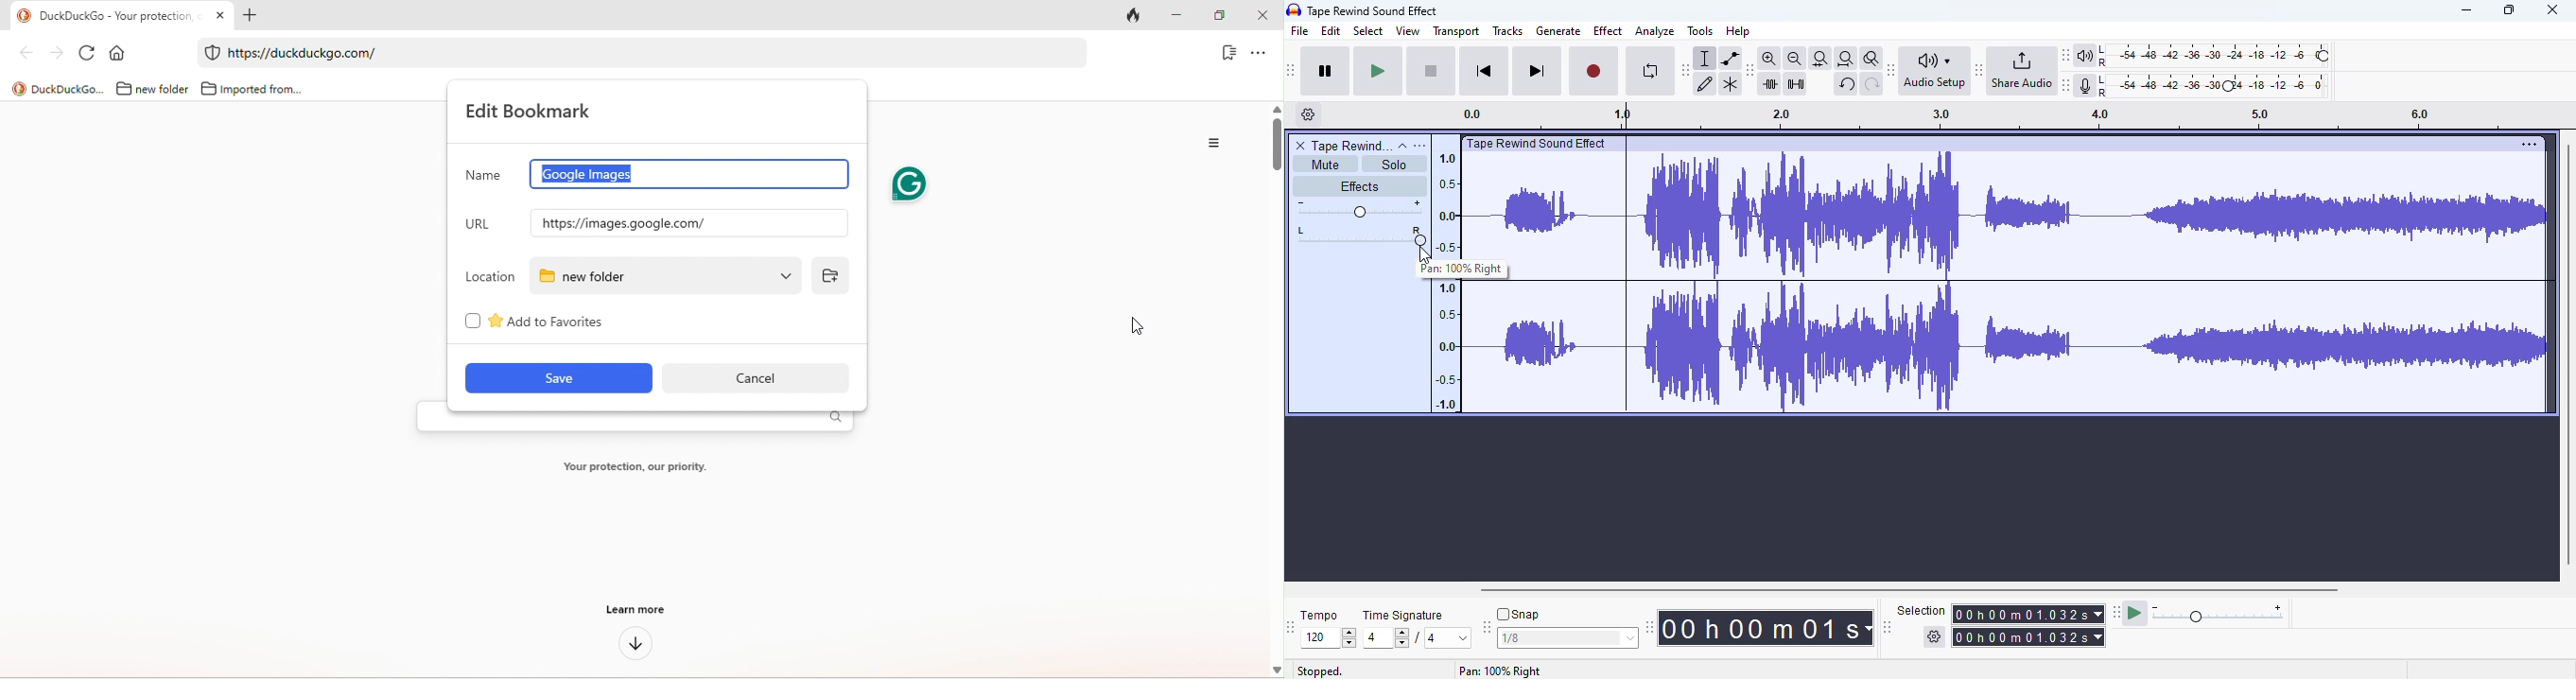 This screenshot has width=2576, height=700. Describe the element at coordinates (2526, 144) in the screenshot. I see `More options` at that location.